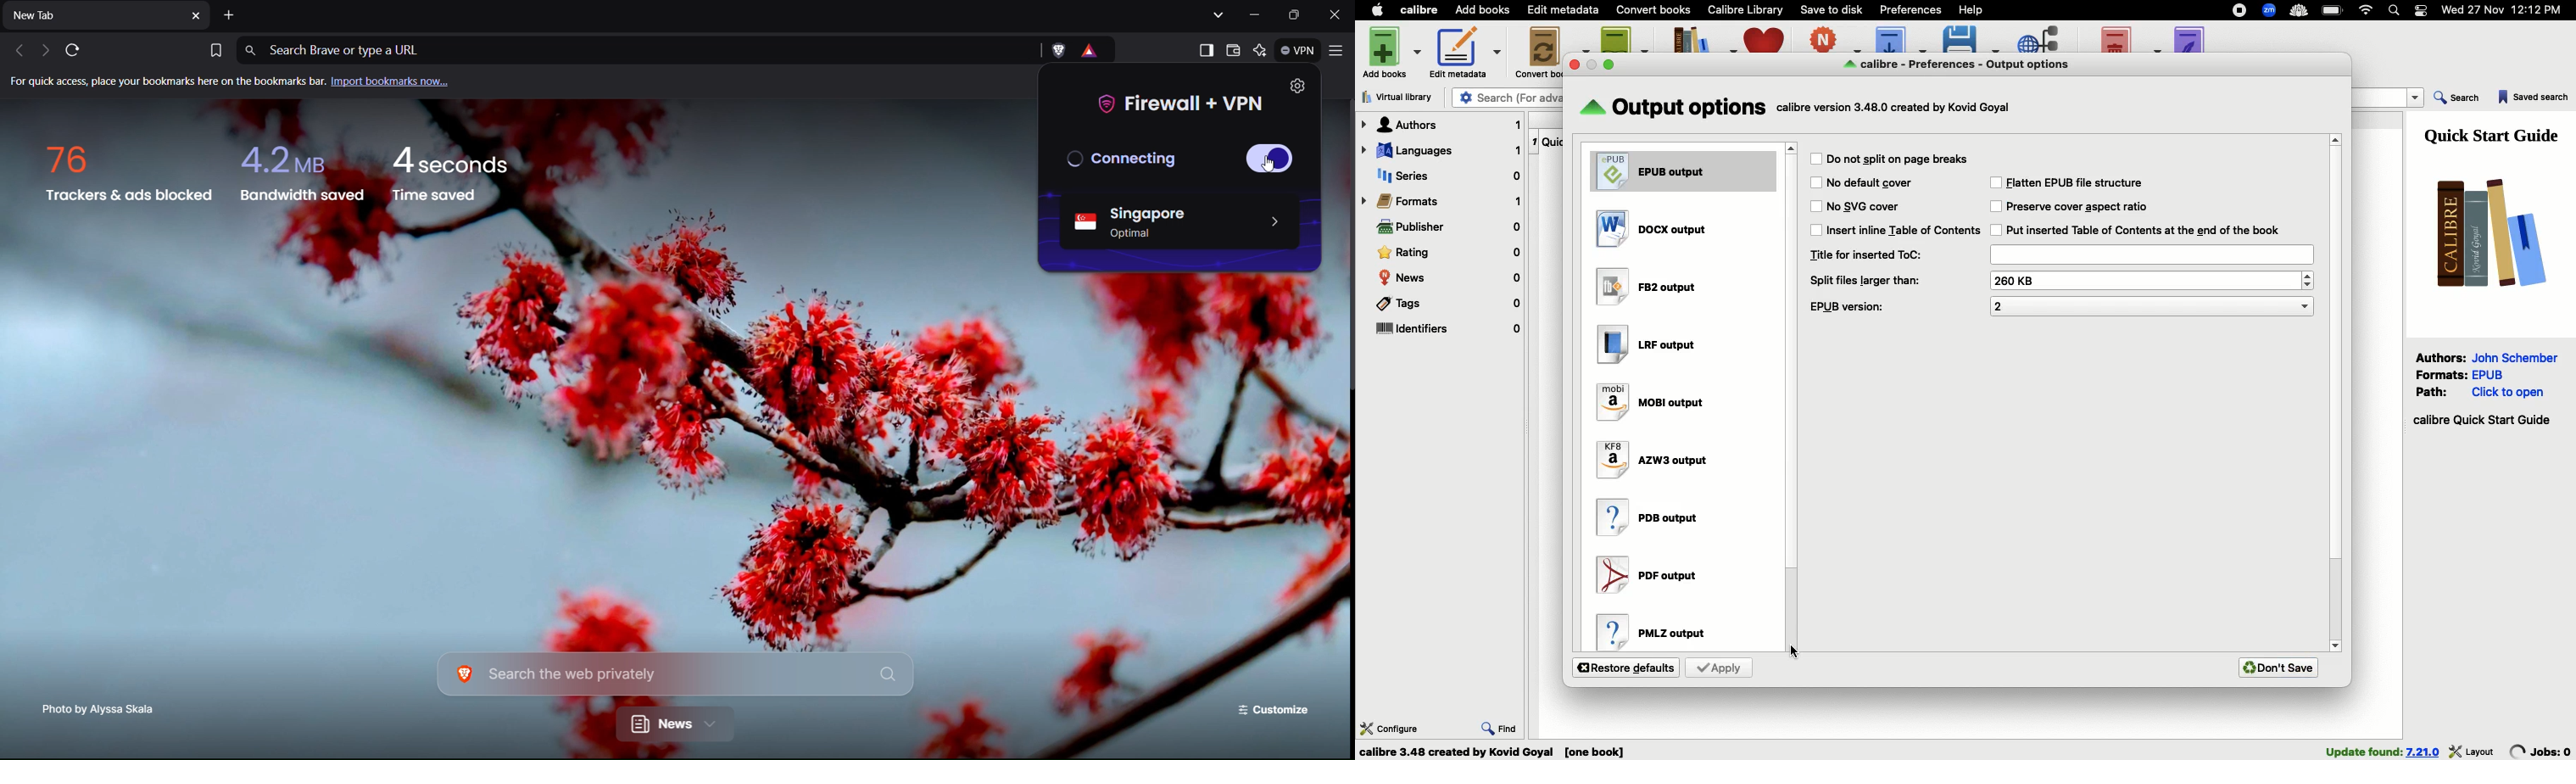 Image resolution: width=2576 pixels, height=784 pixels. What do you see at coordinates (2485, 232) in the screenshot?
I see `Logo` at bounding box center [2485, 232].